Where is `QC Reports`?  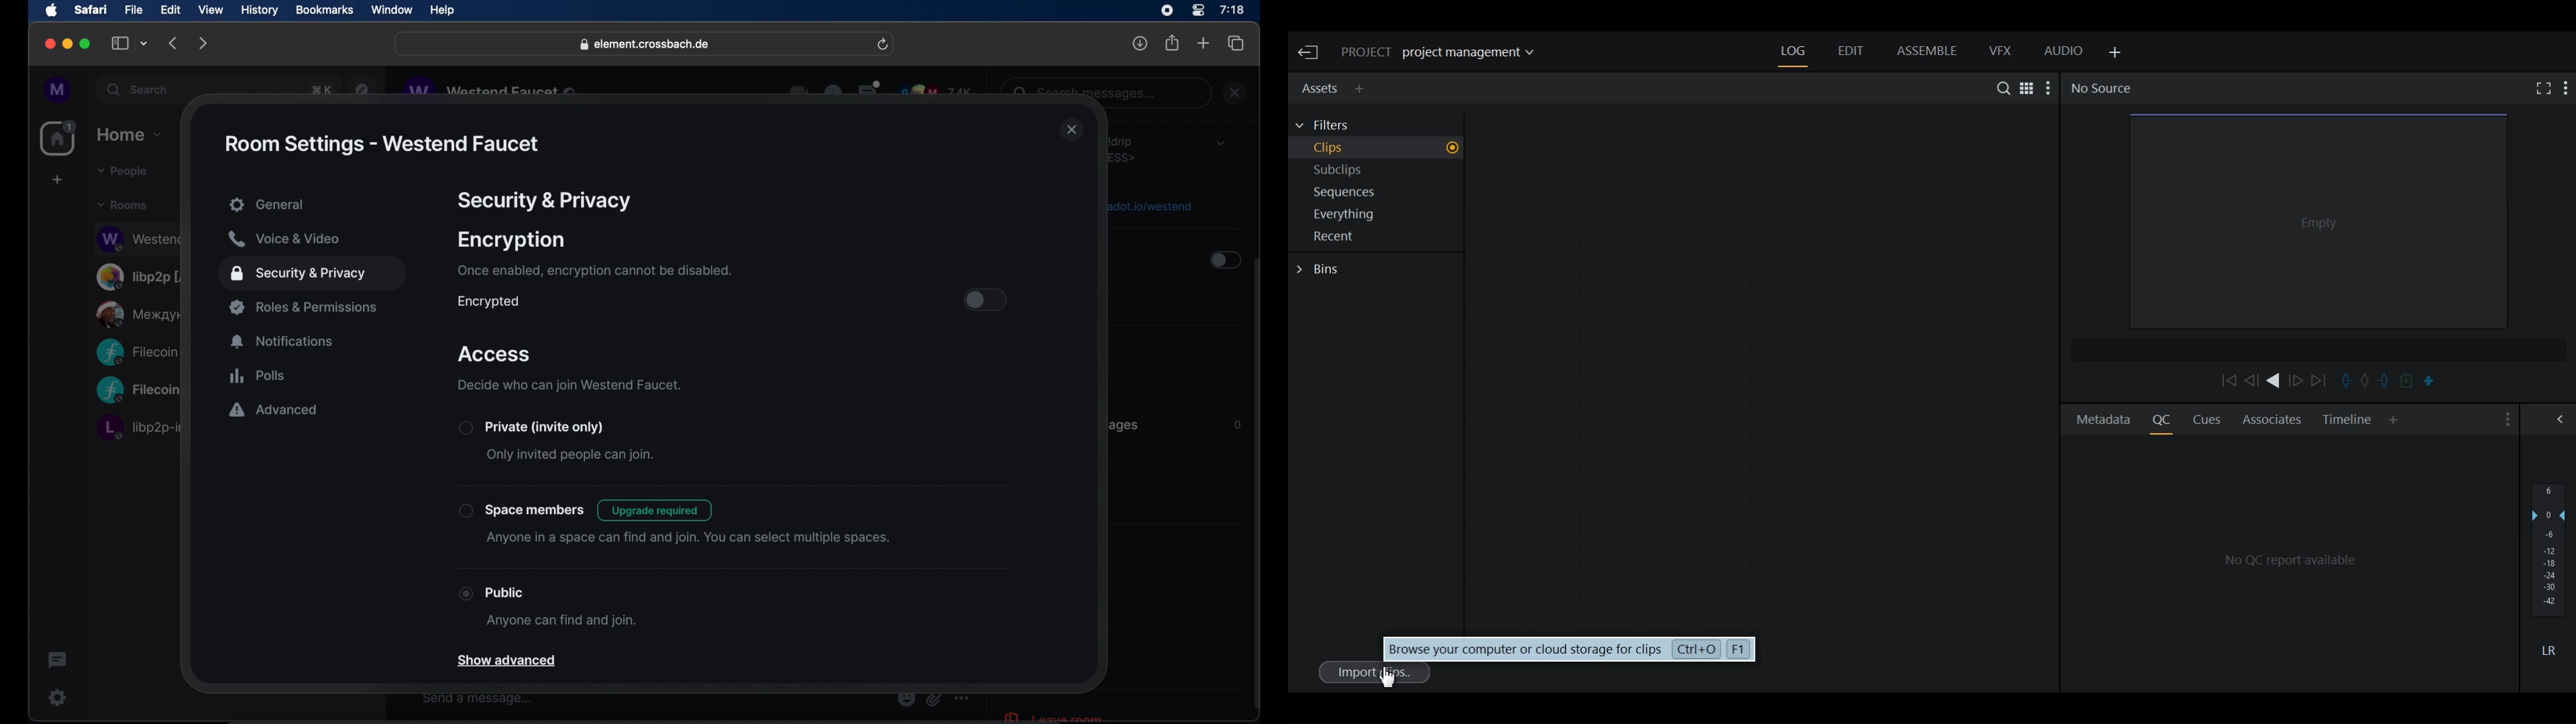 QC Reports is located at coordinates (2293, 558).